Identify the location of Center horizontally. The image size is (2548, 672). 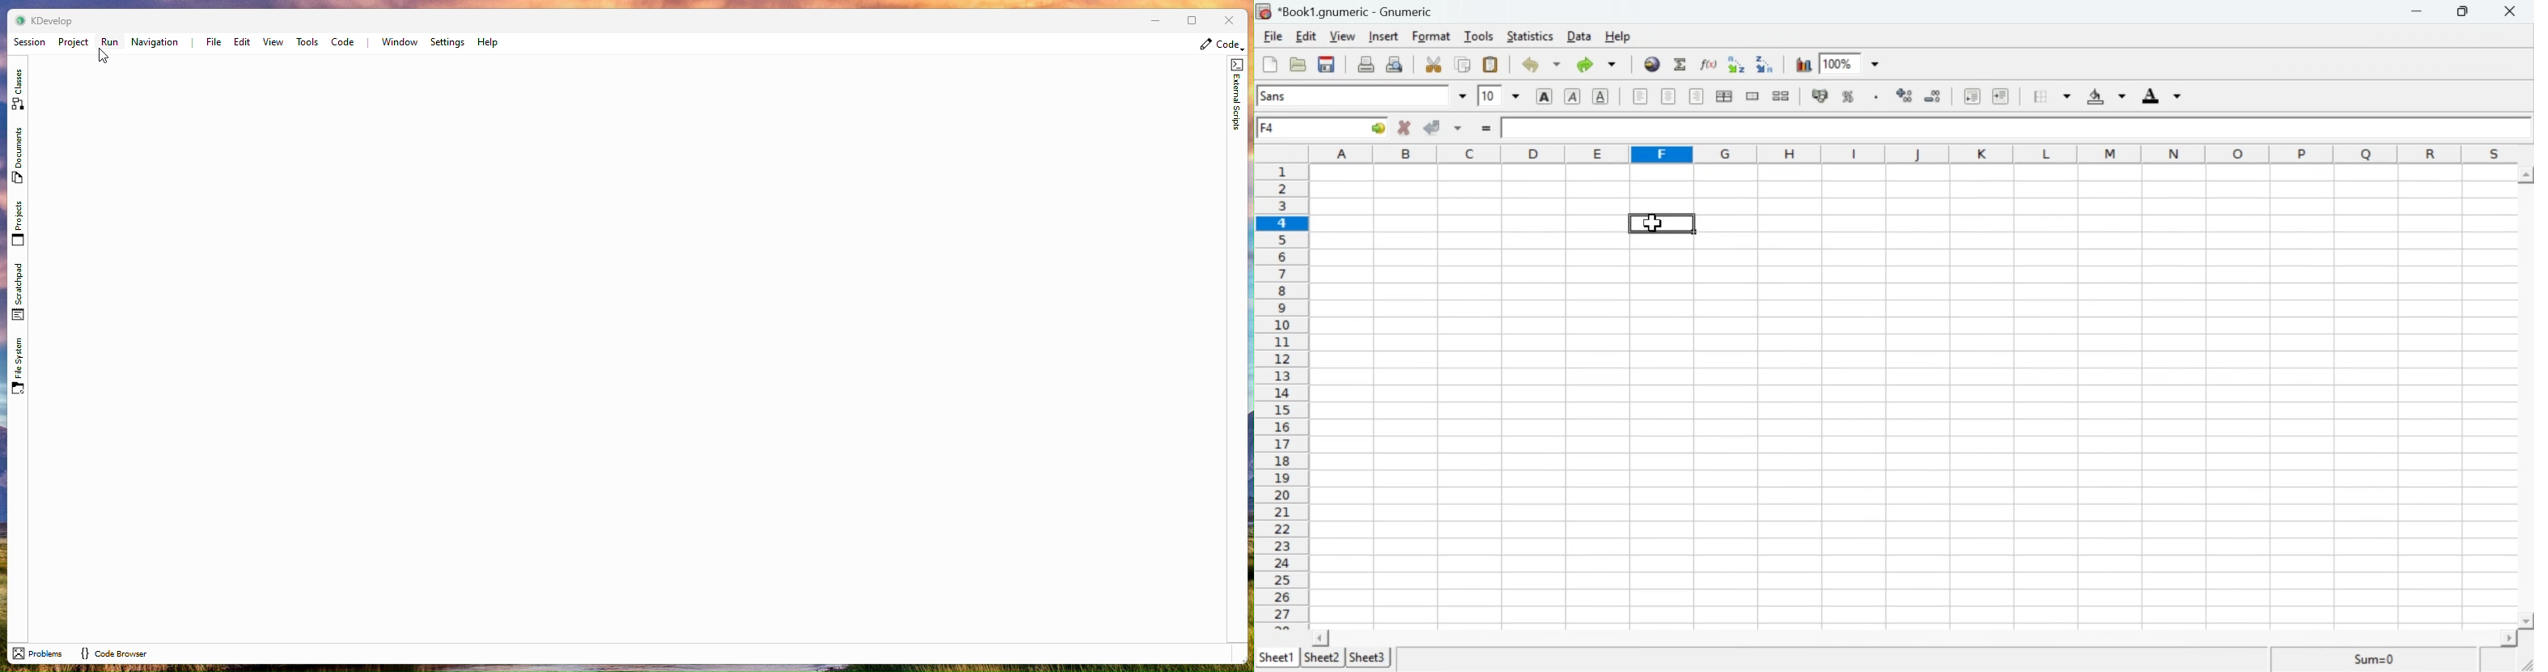
(1669, 96).